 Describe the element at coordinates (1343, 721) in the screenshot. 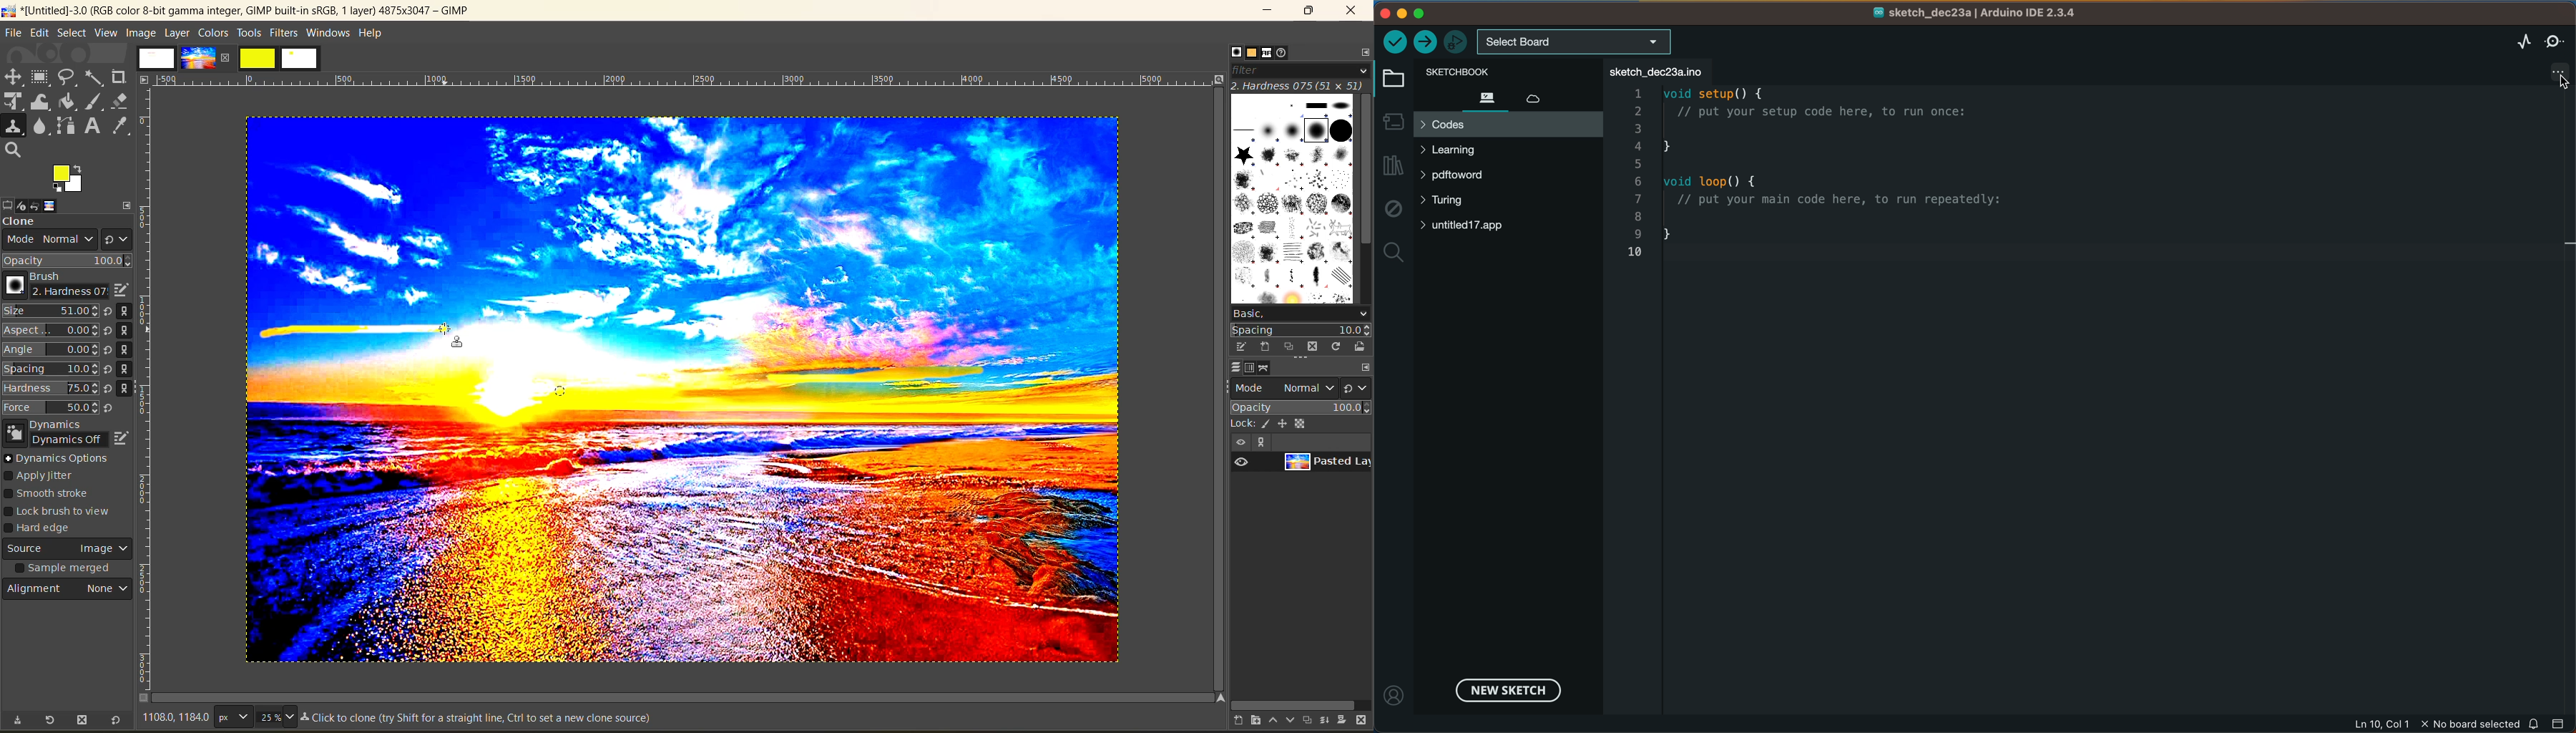

I see `add a mask` at that location.